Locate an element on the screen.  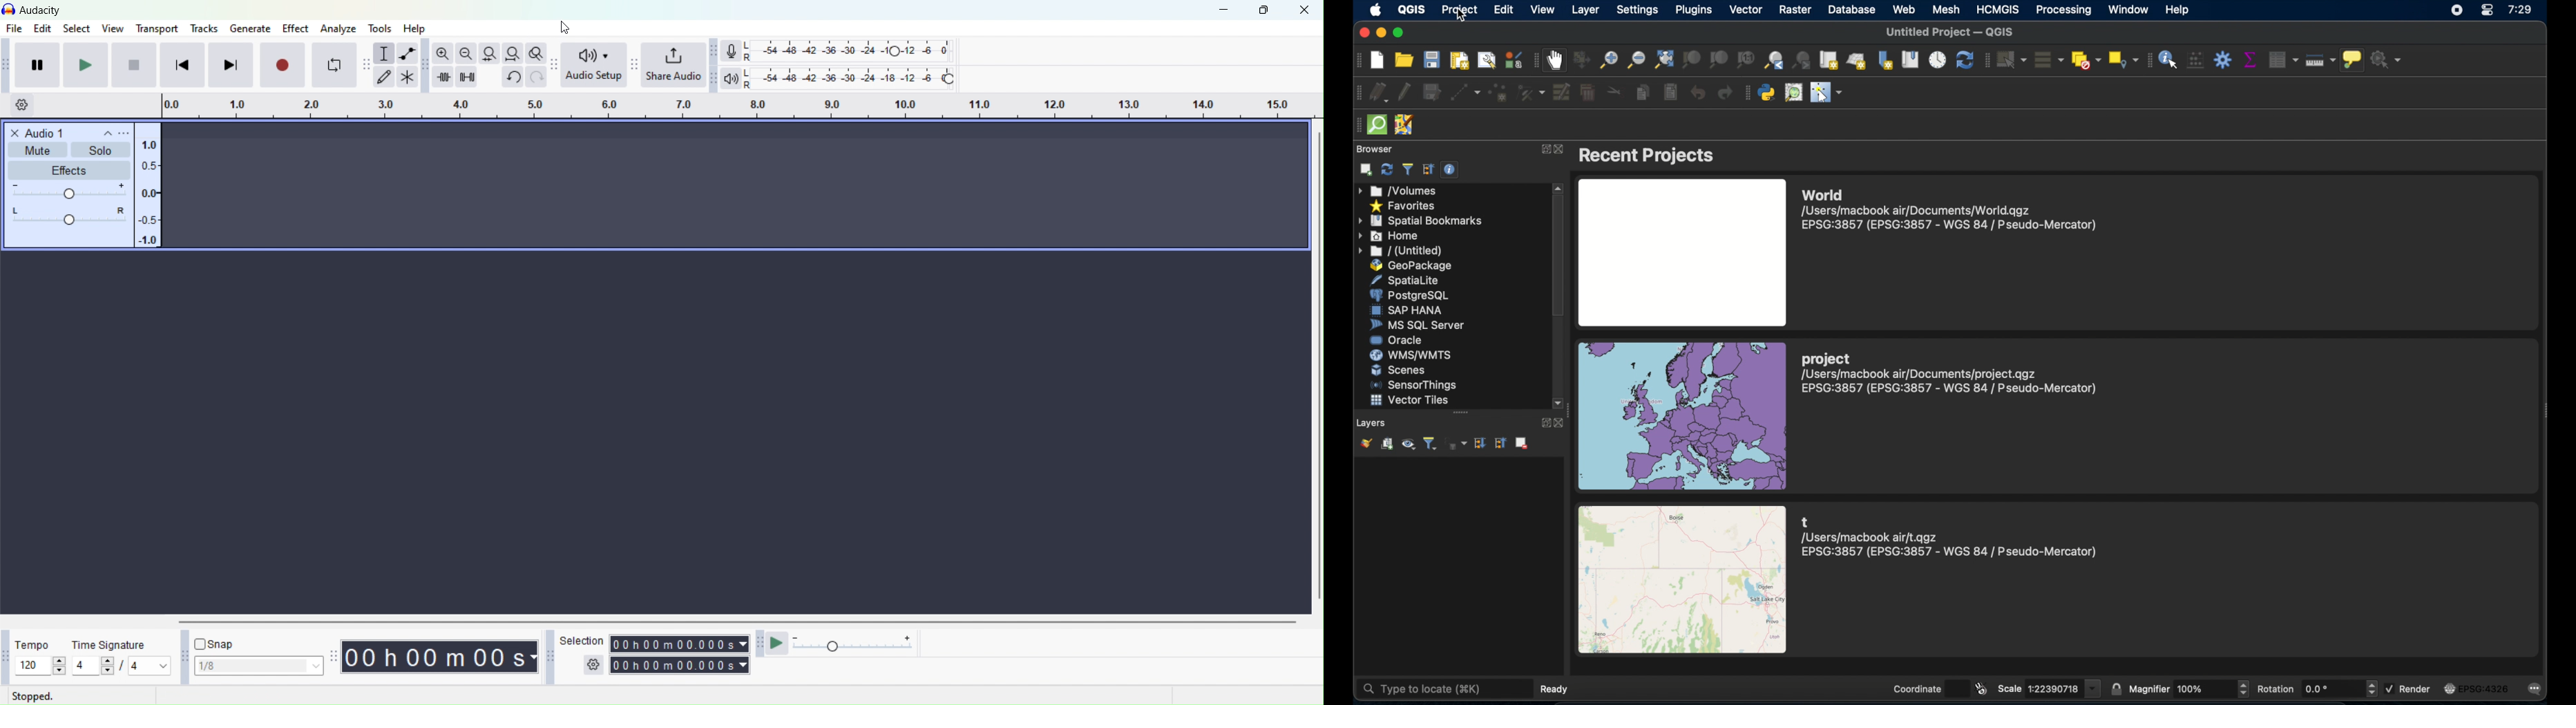
Timing of track is located at coordinates (441, 657).